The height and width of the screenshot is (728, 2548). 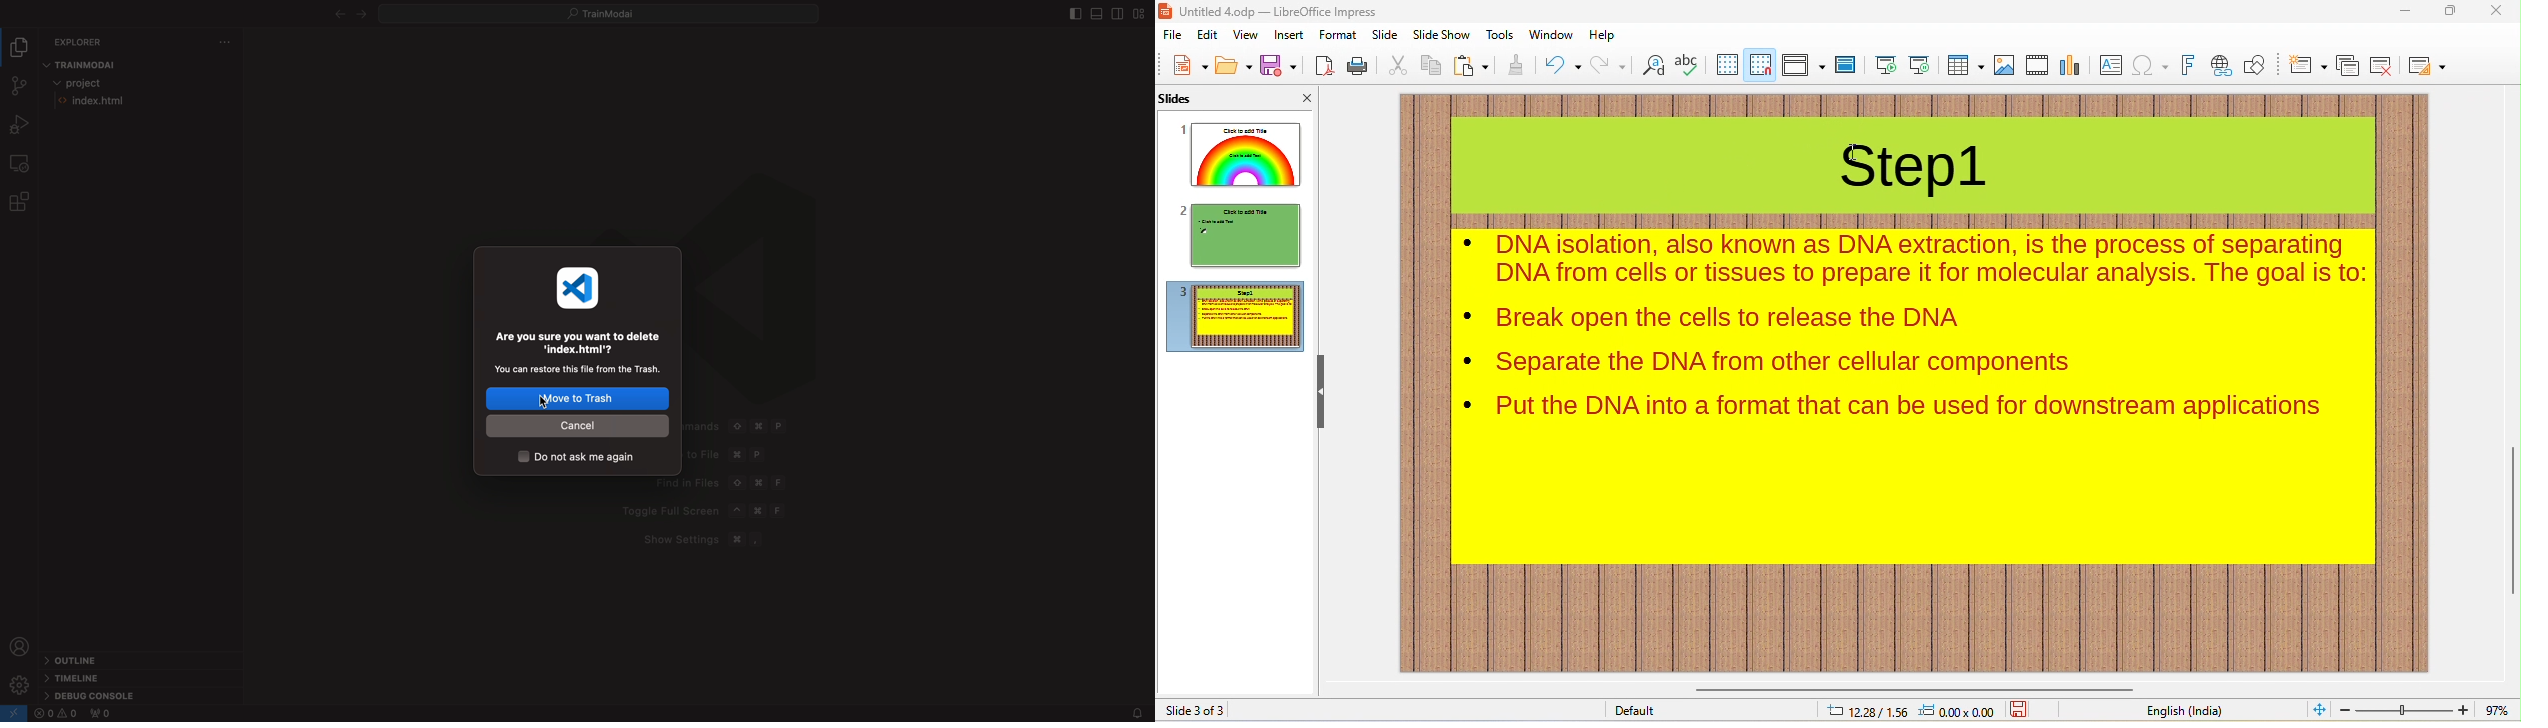 I want to click on export pdf, so click(x=1324, y=67).